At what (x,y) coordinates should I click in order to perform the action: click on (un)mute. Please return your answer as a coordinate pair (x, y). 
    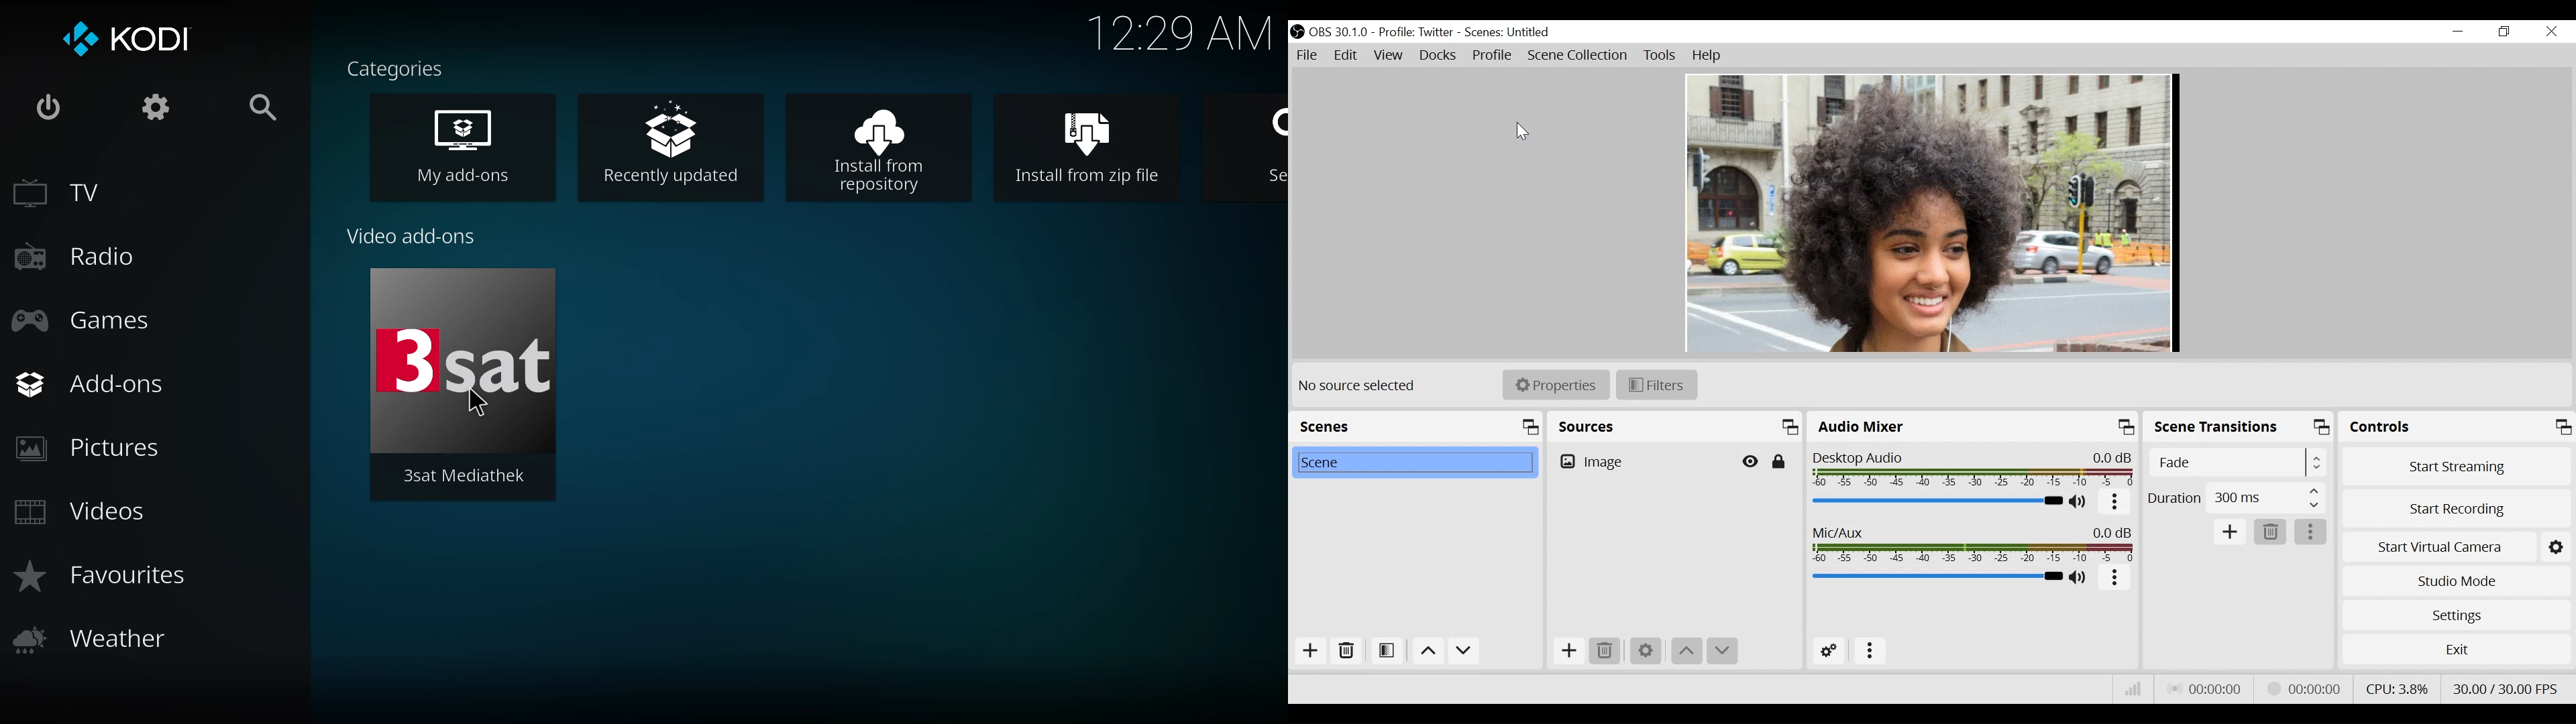
    Looking at the image, I should click on (2080, 503).